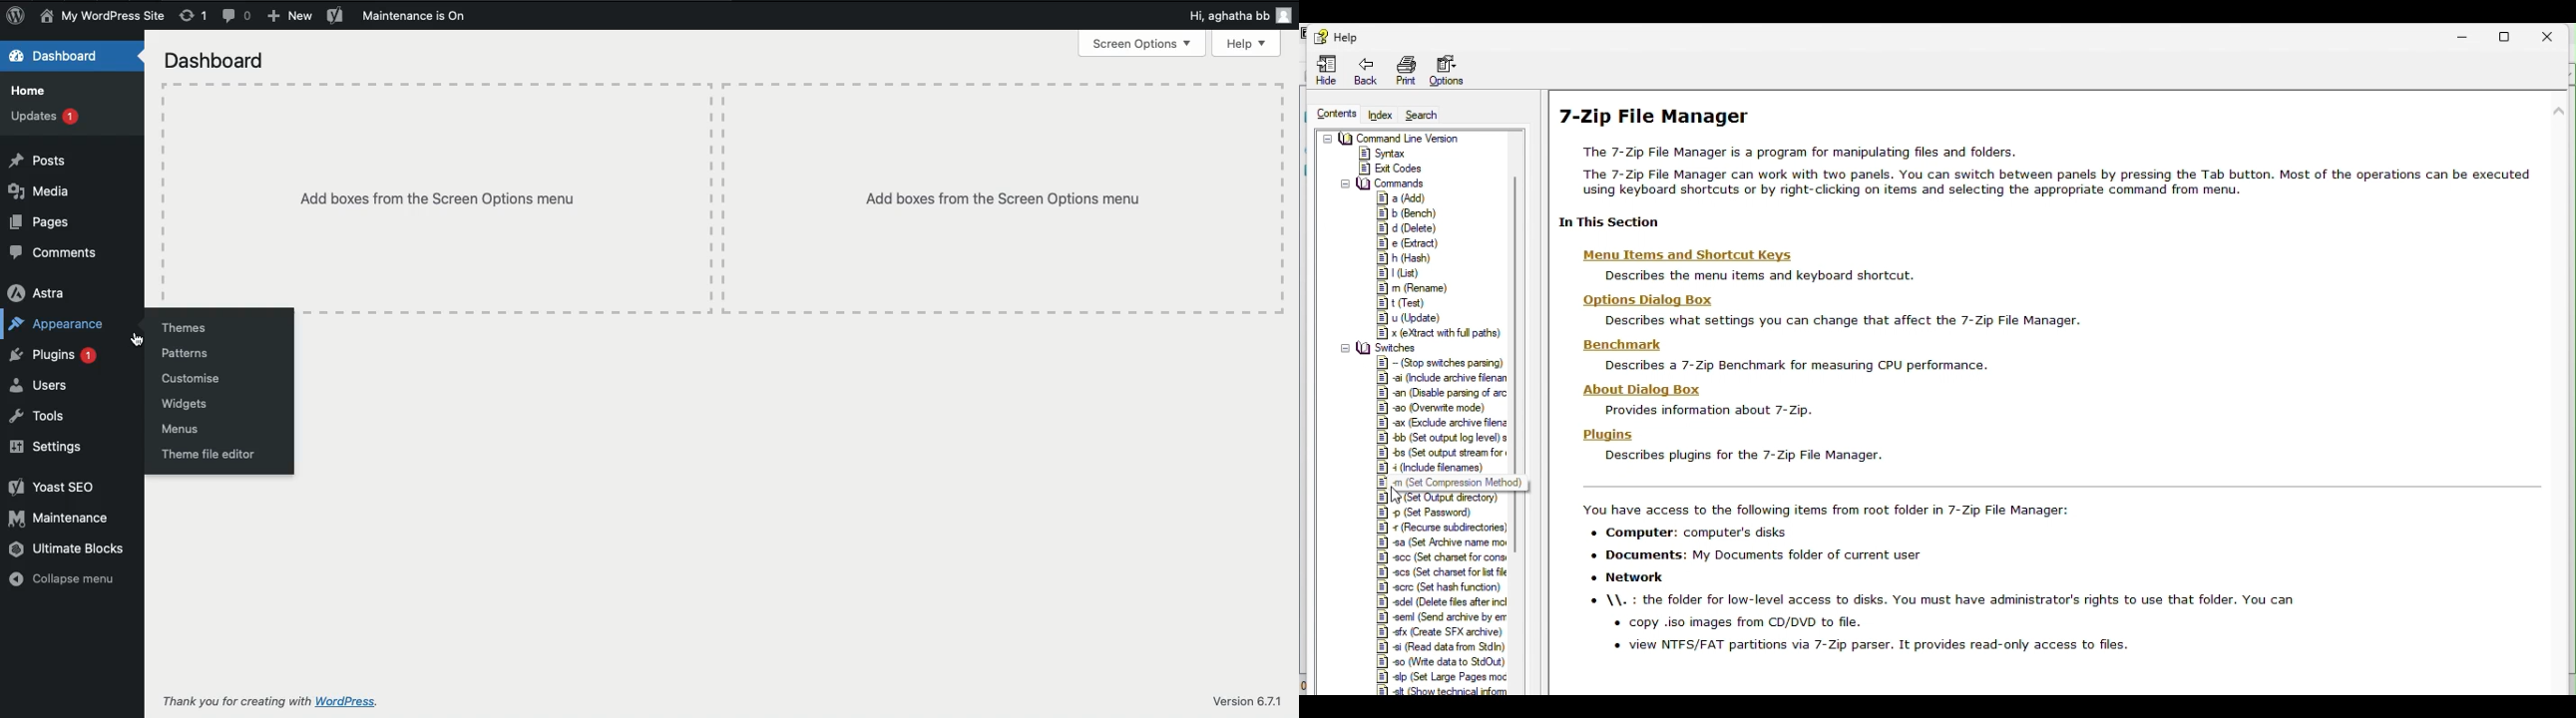 The width and height of the screenshot is (2576, 728). I want to click on Minimise, so click(2465, 34).